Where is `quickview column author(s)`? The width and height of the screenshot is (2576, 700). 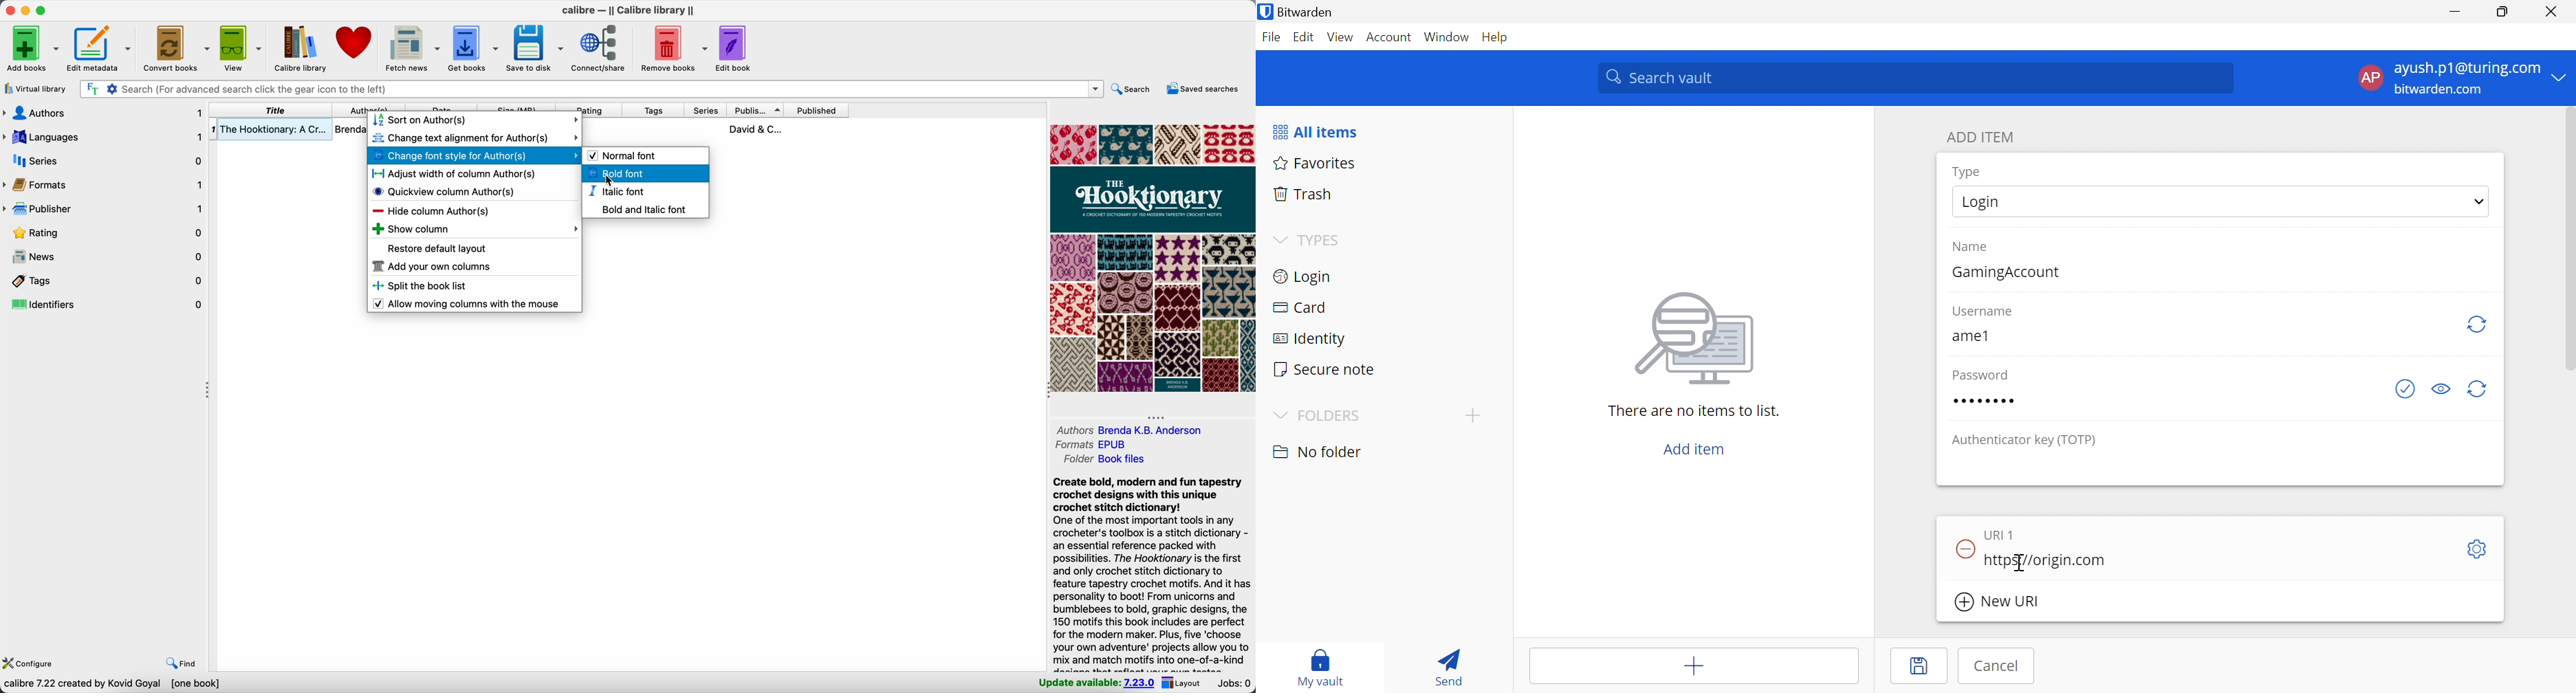 quickview column author(s) is located at coordinates (447, 191).